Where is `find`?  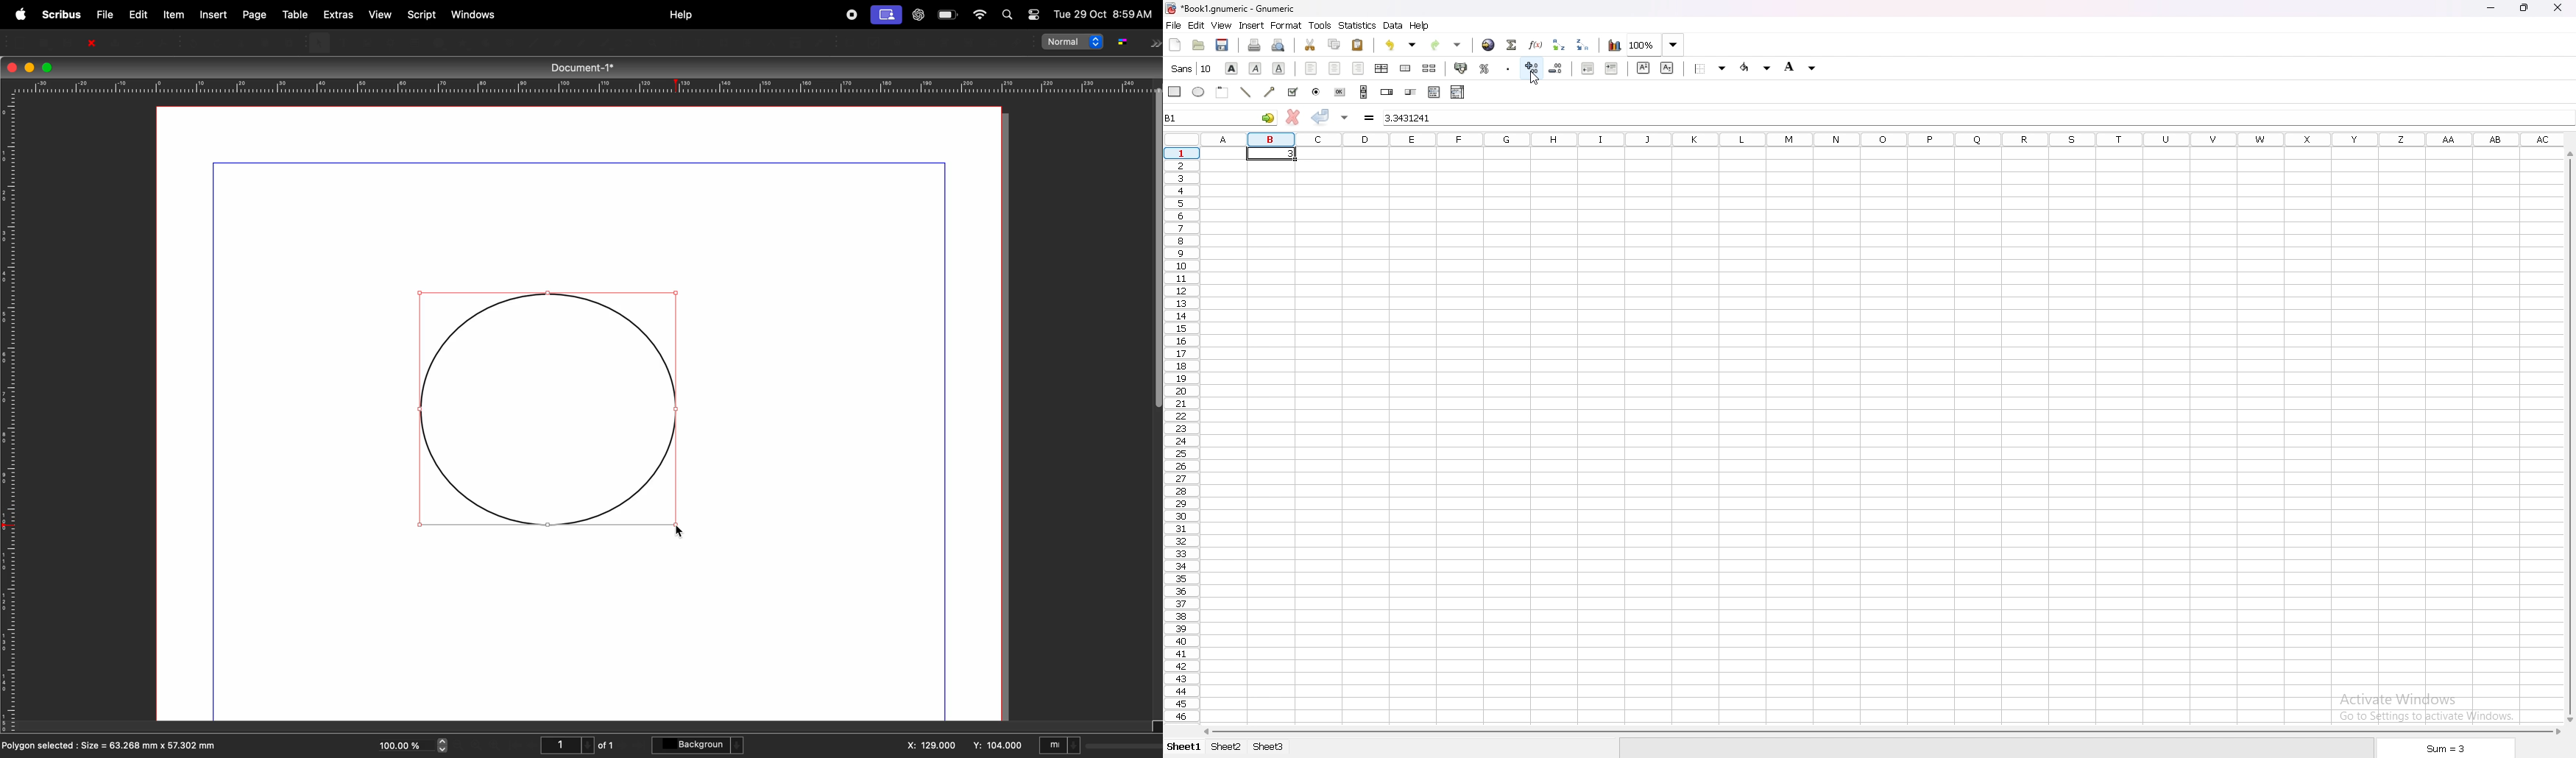 find is located at coordinates (1010, 16).